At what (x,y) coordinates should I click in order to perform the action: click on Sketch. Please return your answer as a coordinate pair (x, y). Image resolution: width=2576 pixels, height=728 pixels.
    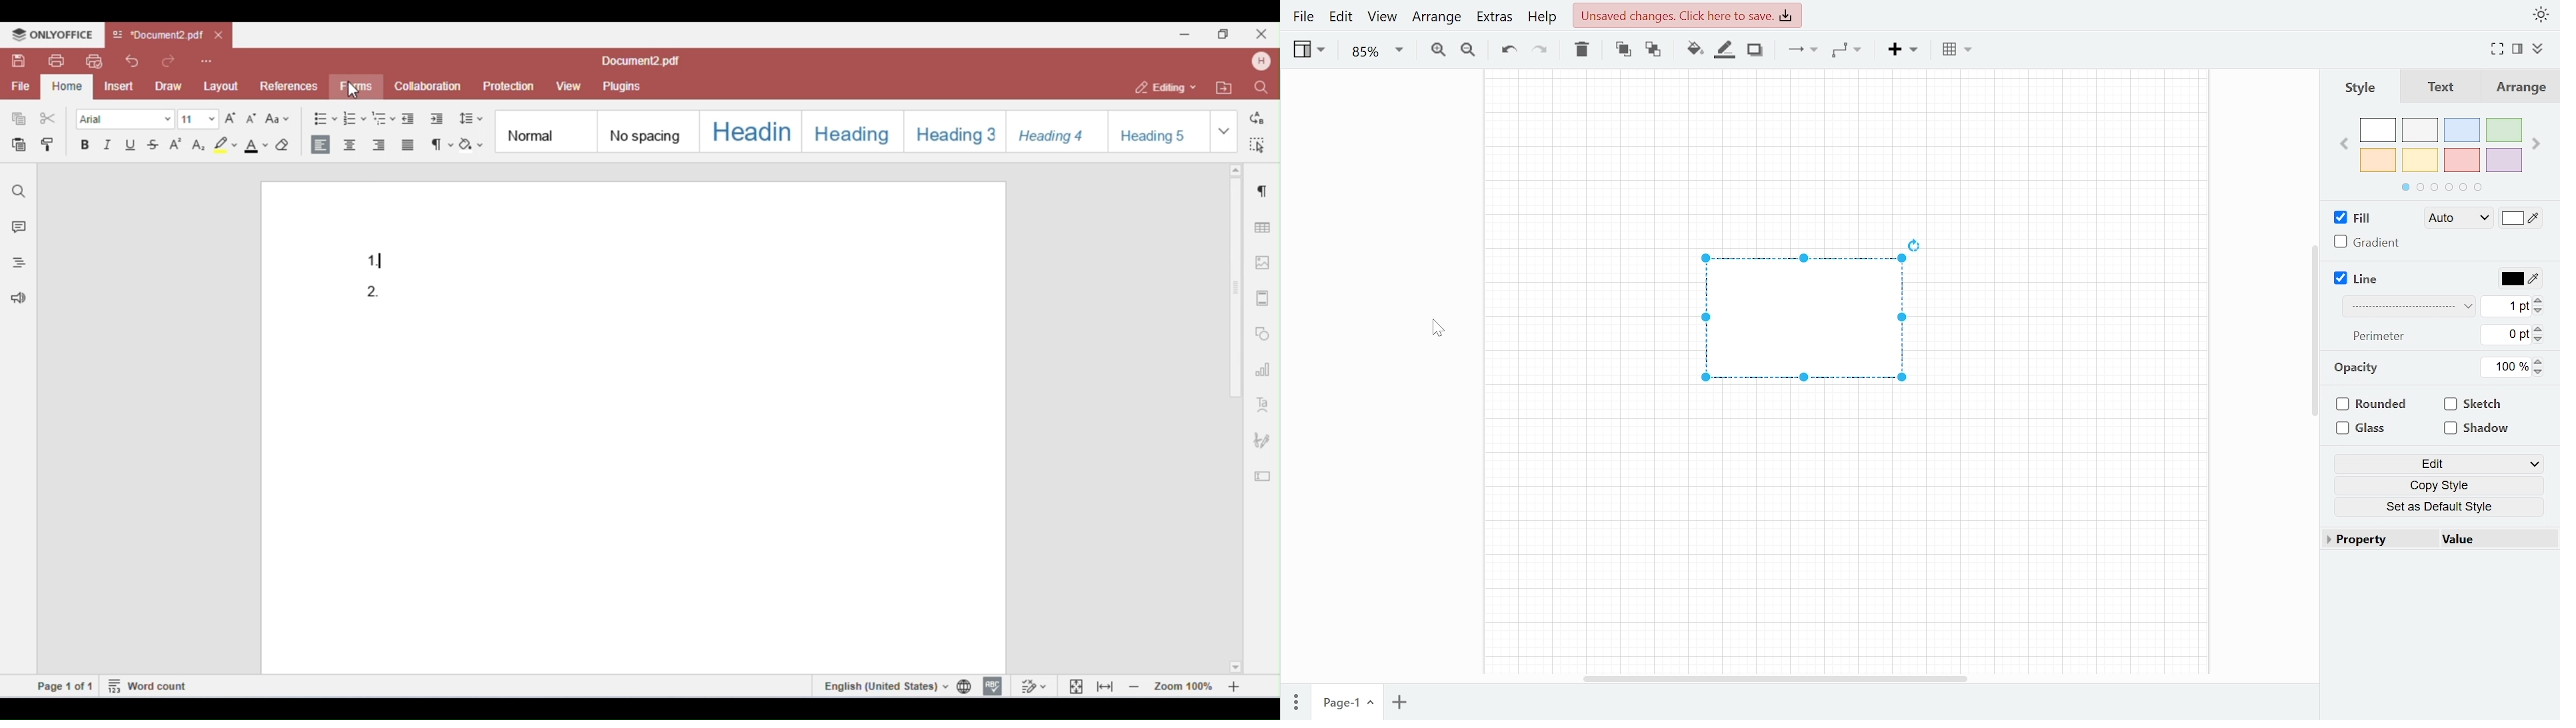
    Looking at the image, I should click on (2481, 405).